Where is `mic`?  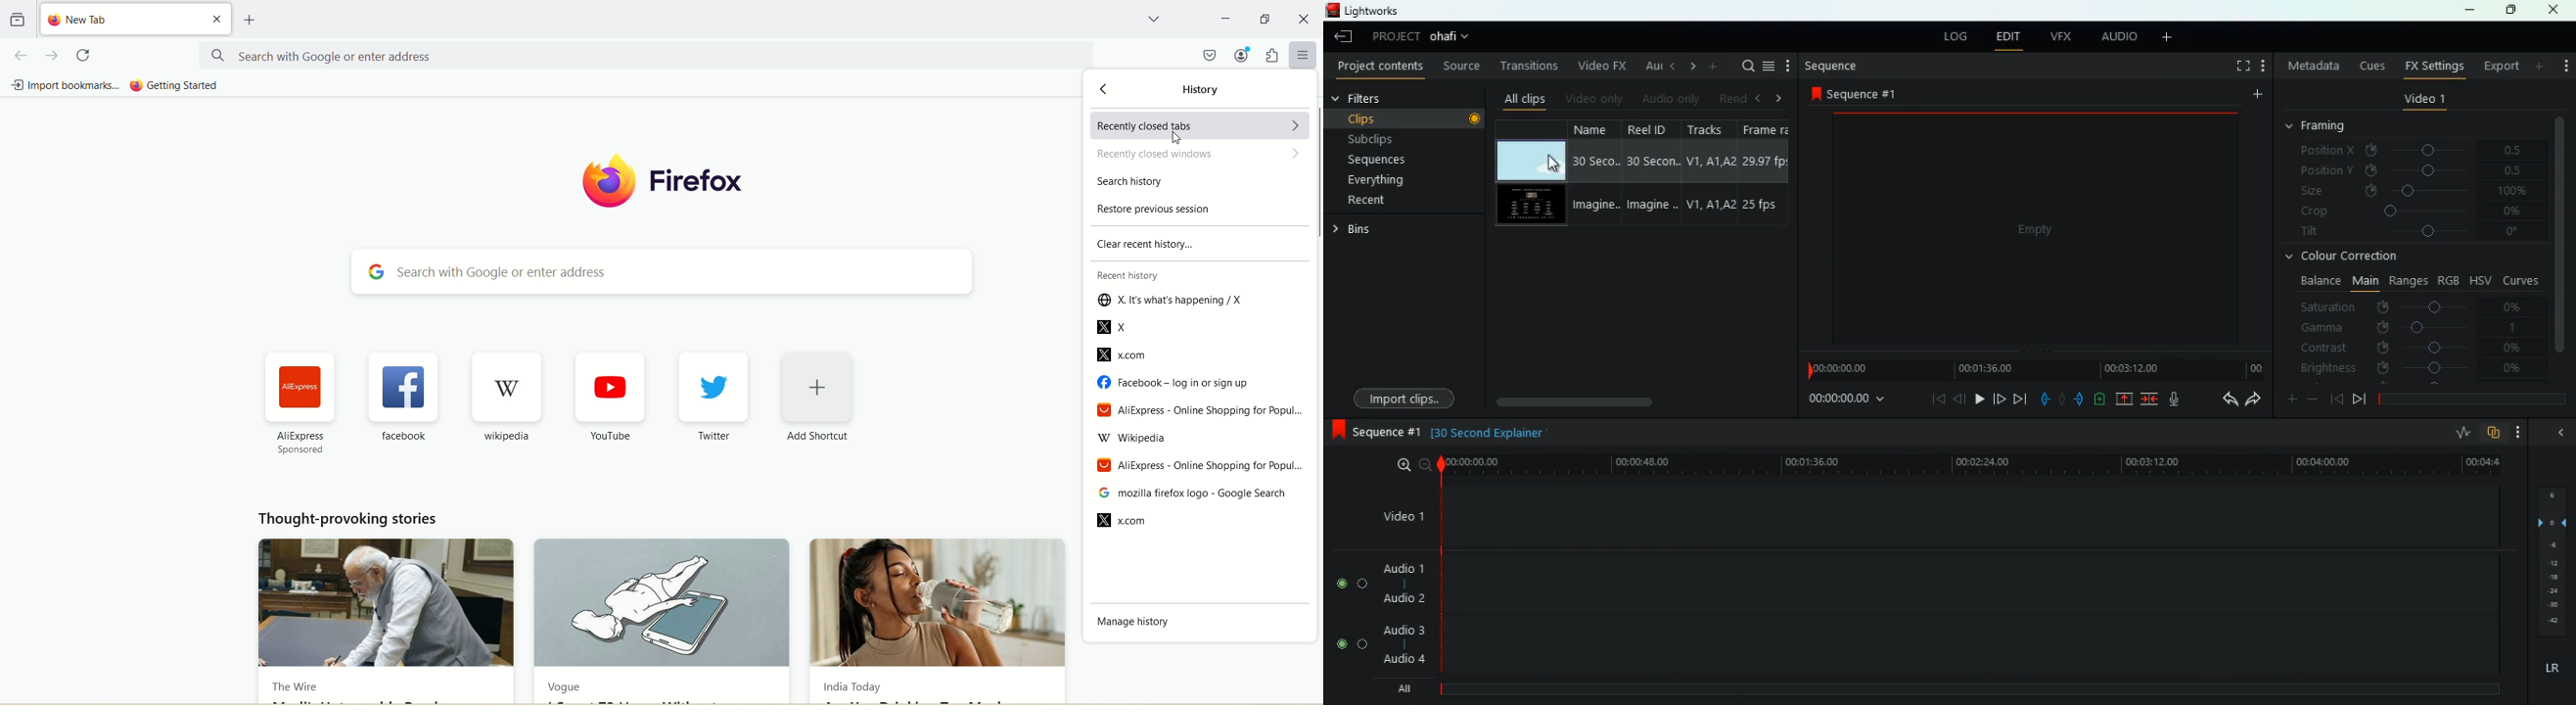
mic is located at coordinates (2183, 400).